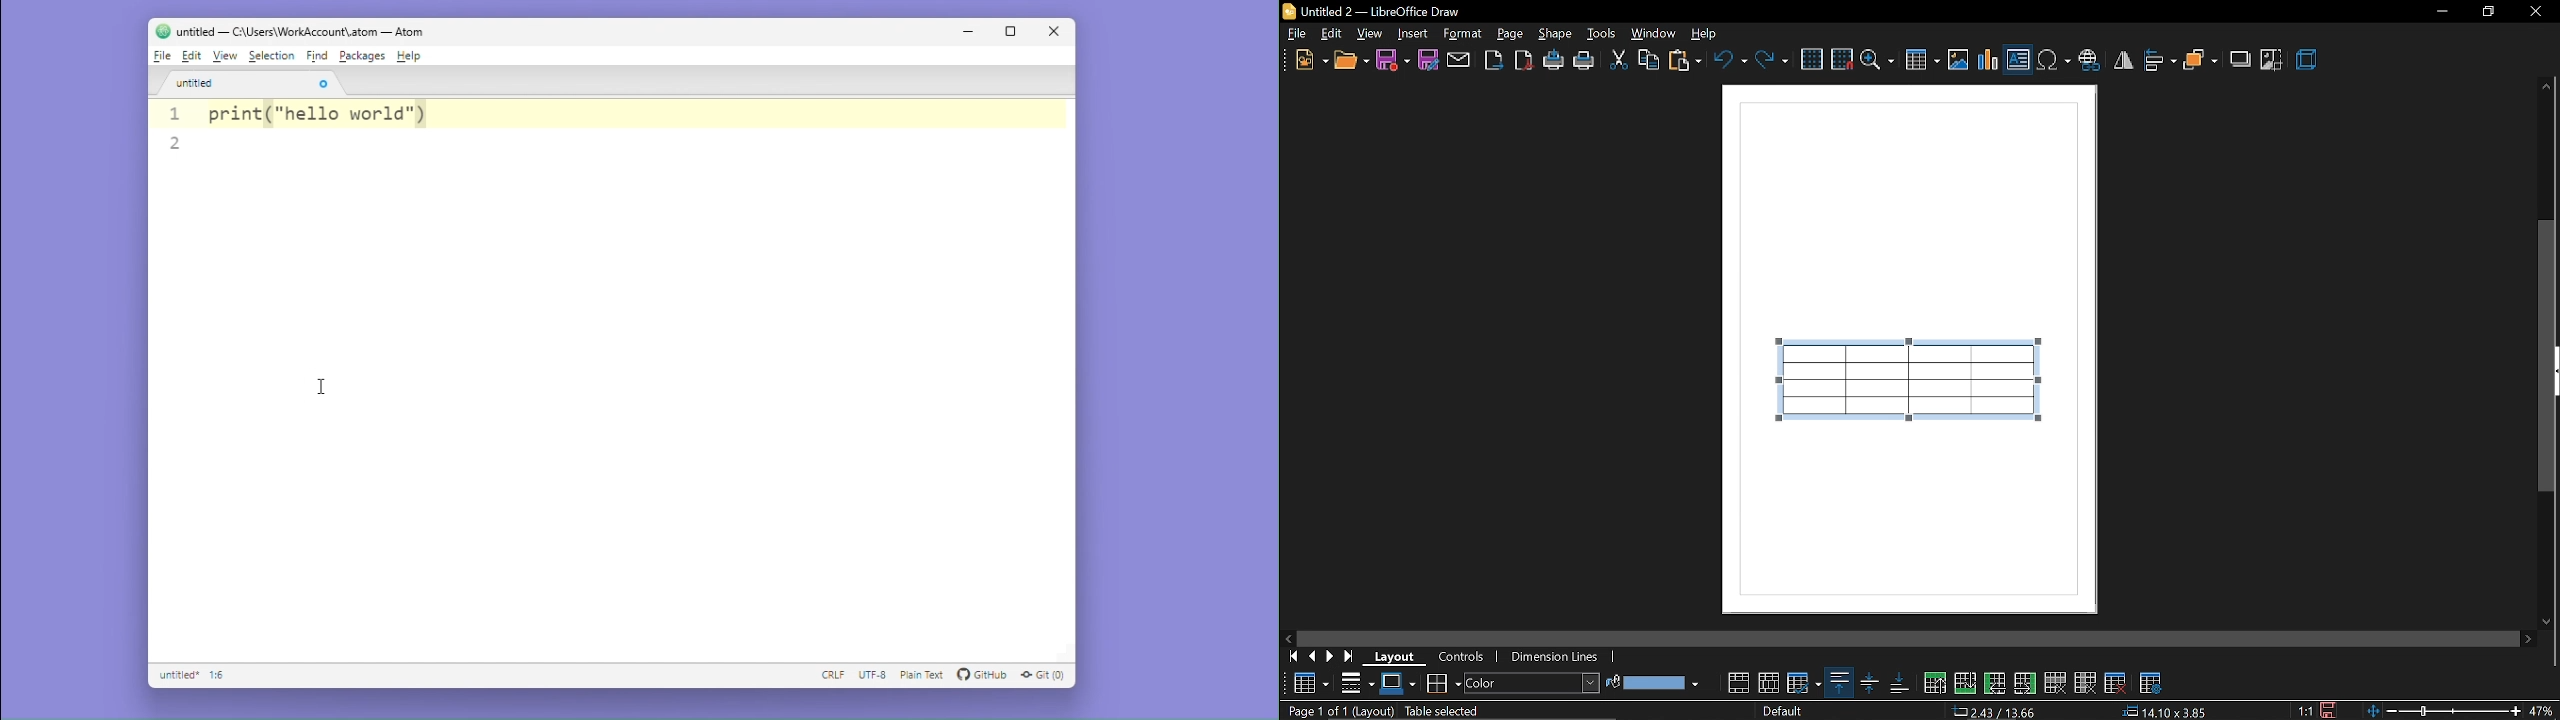 This screenshot has height=728, width=2576. Describe the element at coordinates (2304, 711) in the screenshot. I see `1:1` at that location.